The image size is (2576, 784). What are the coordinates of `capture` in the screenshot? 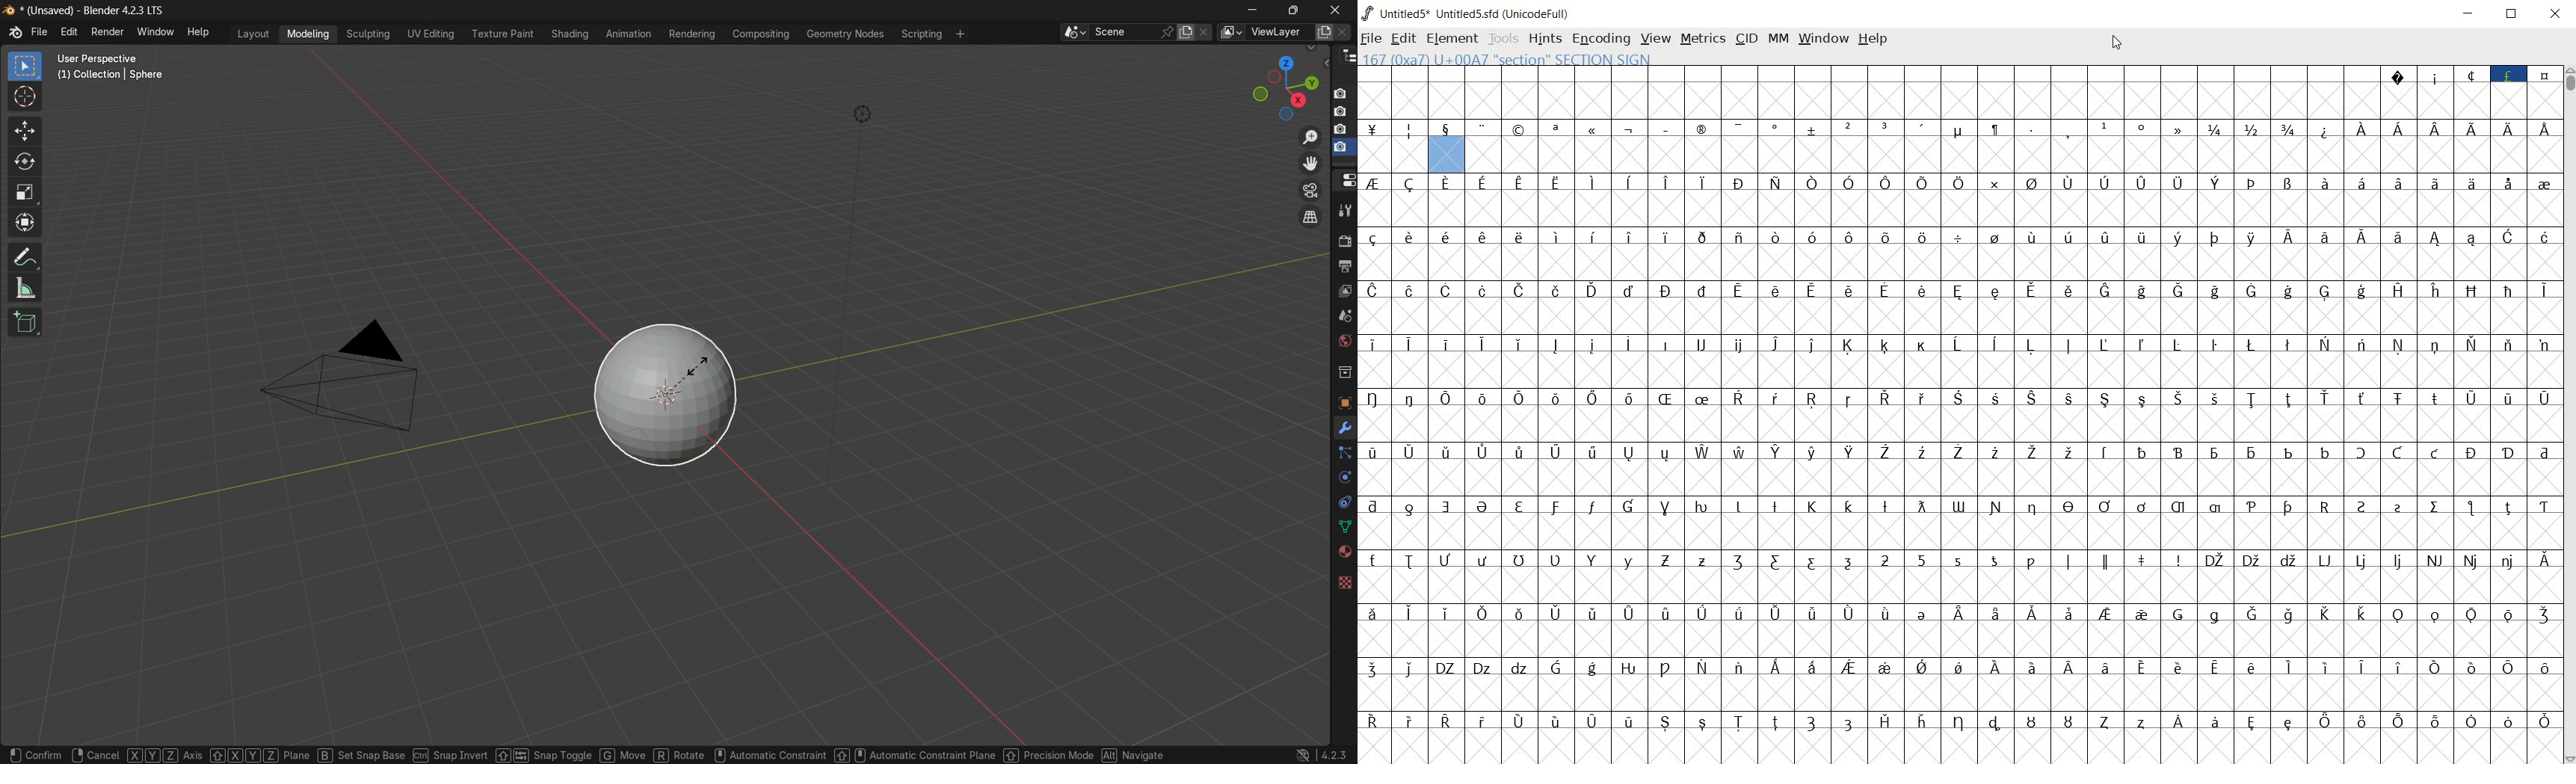 It's located at (1344, 130).